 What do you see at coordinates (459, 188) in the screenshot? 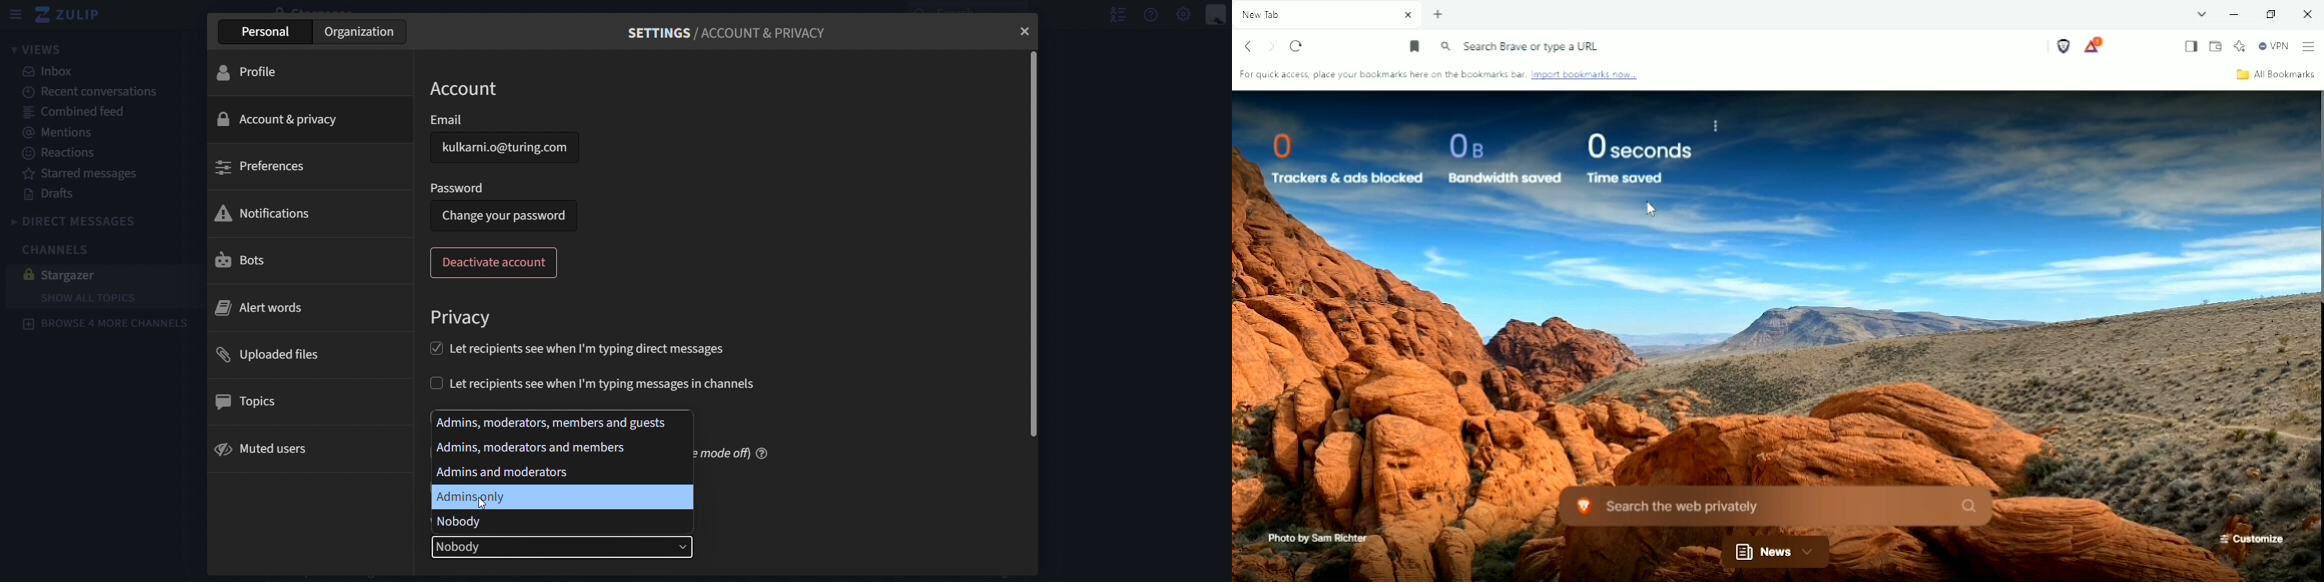
I see `password` at bounding box center [459, 188].